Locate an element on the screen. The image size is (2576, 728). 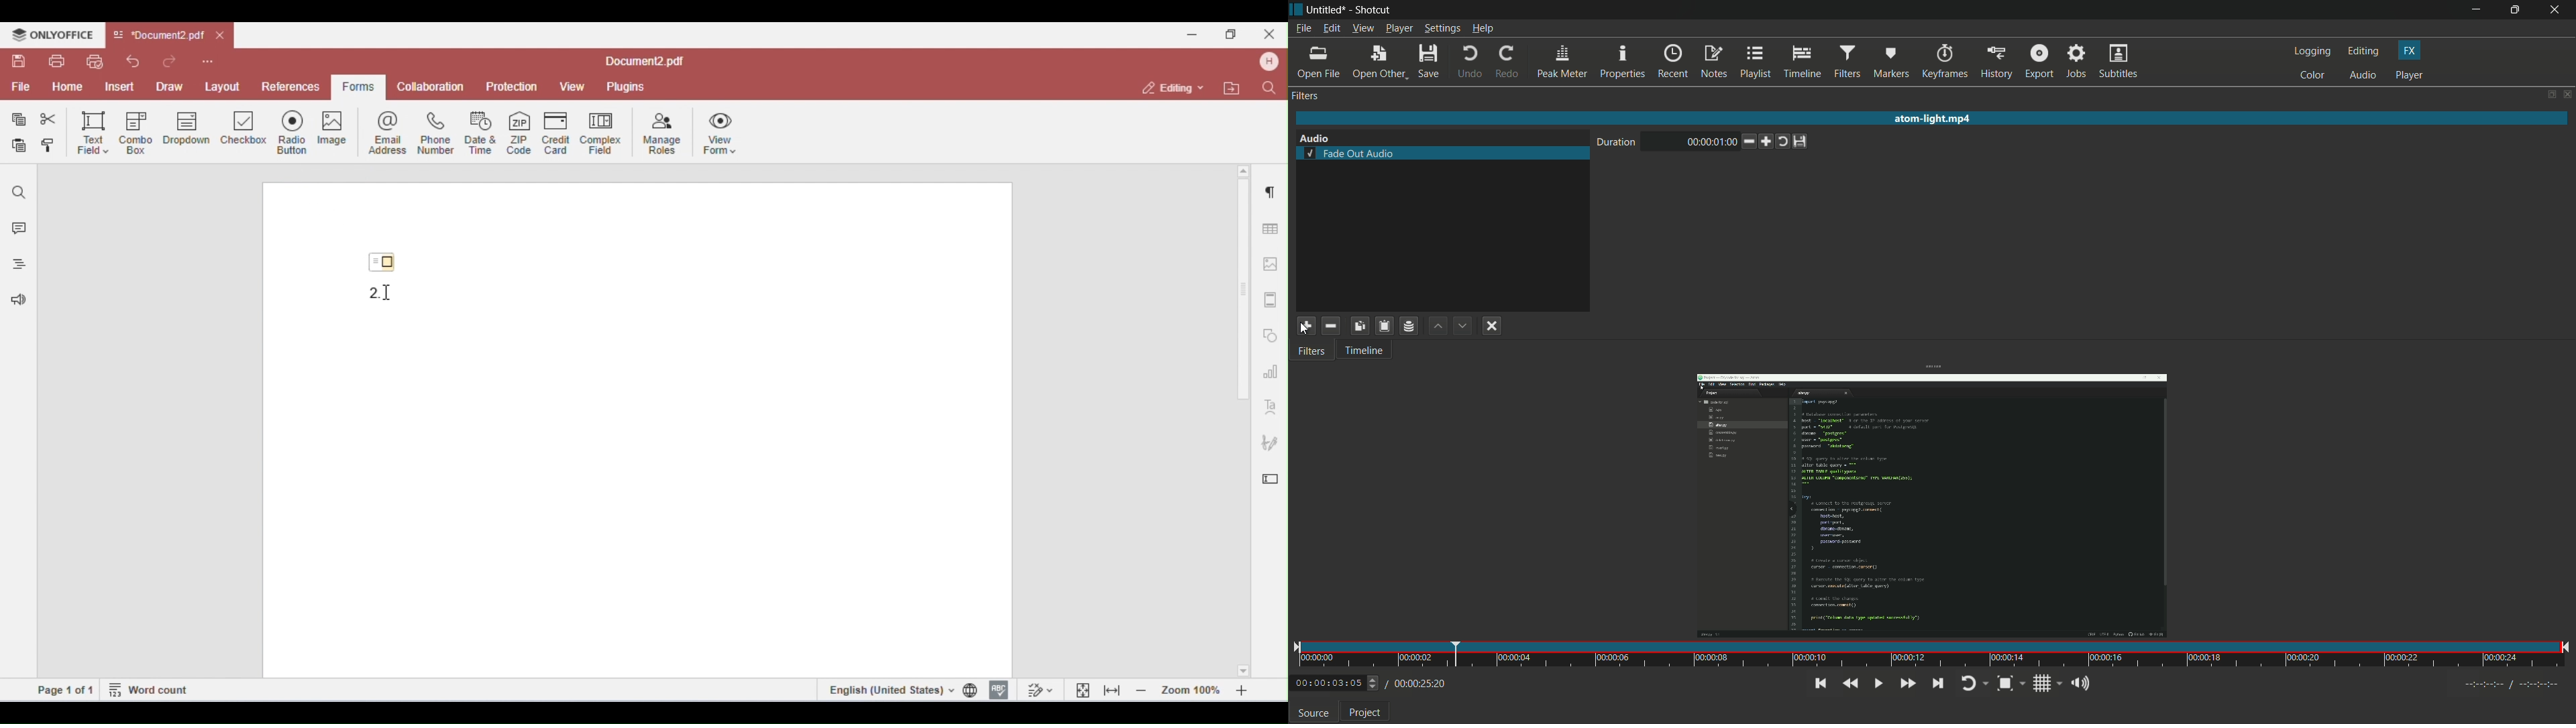
up and down is located at coordinates (1375, 683).